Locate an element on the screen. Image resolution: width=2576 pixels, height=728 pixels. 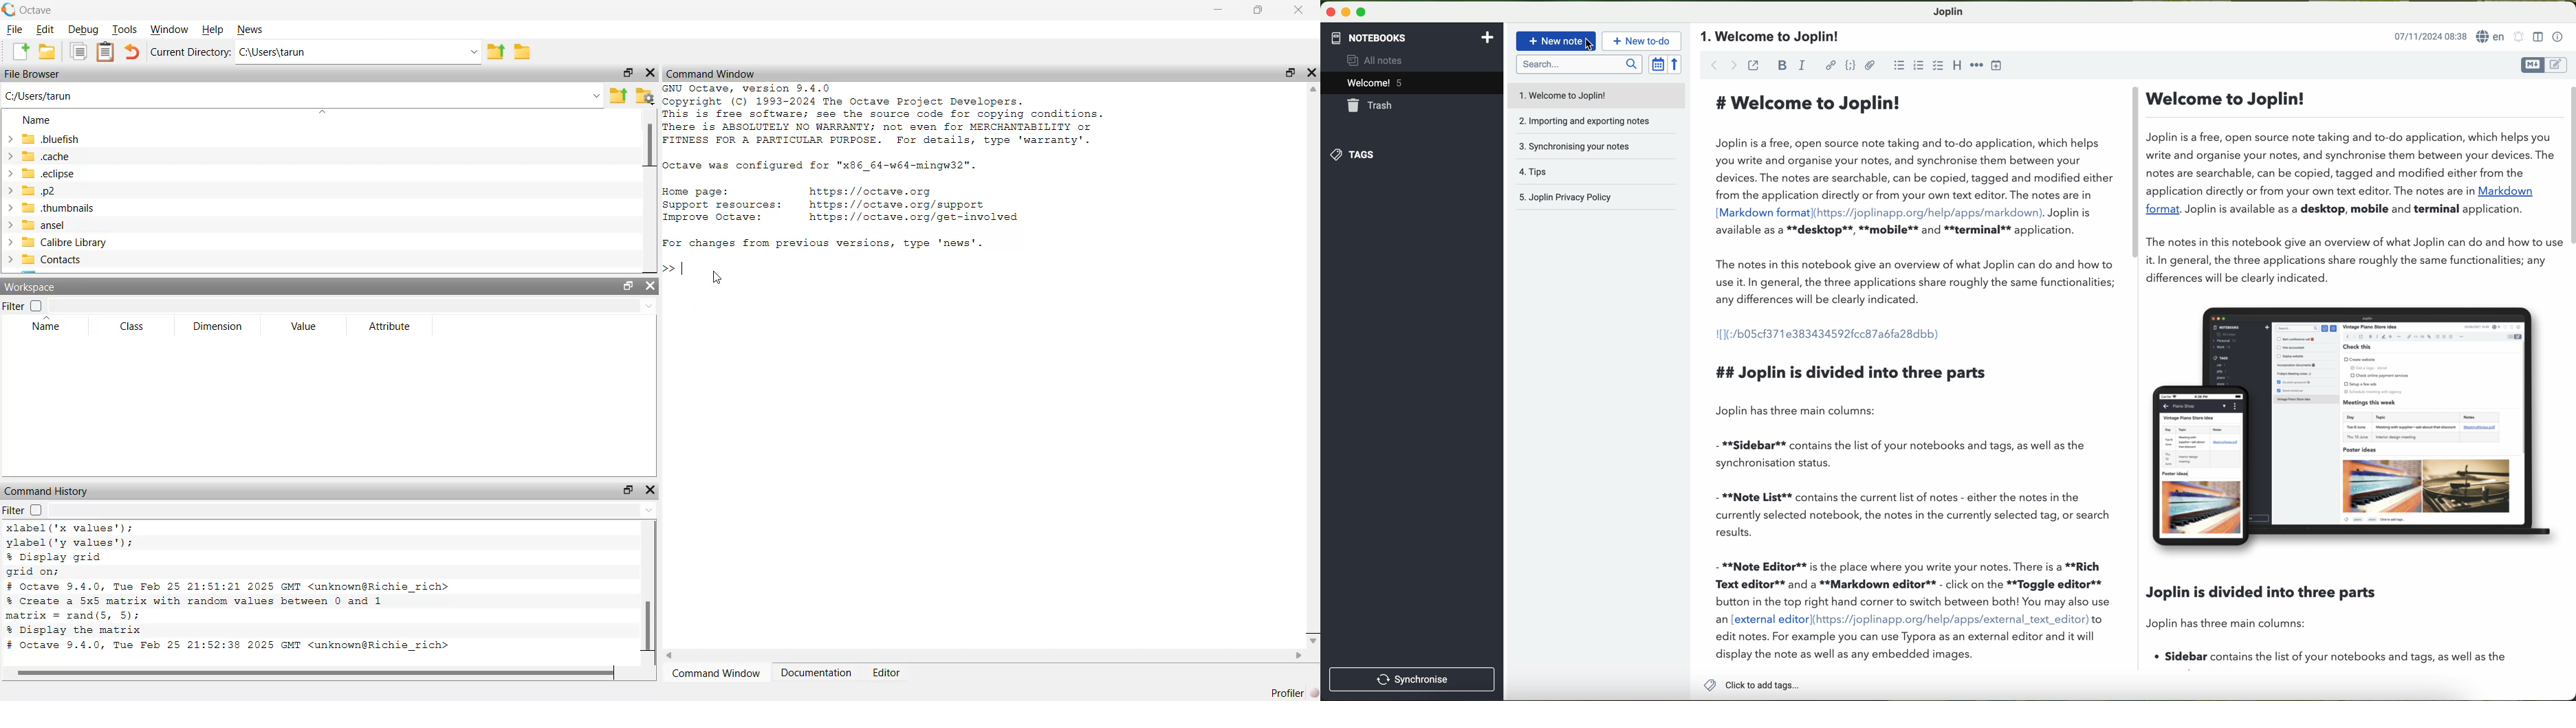
title file is located at coordinates (1773, 37).